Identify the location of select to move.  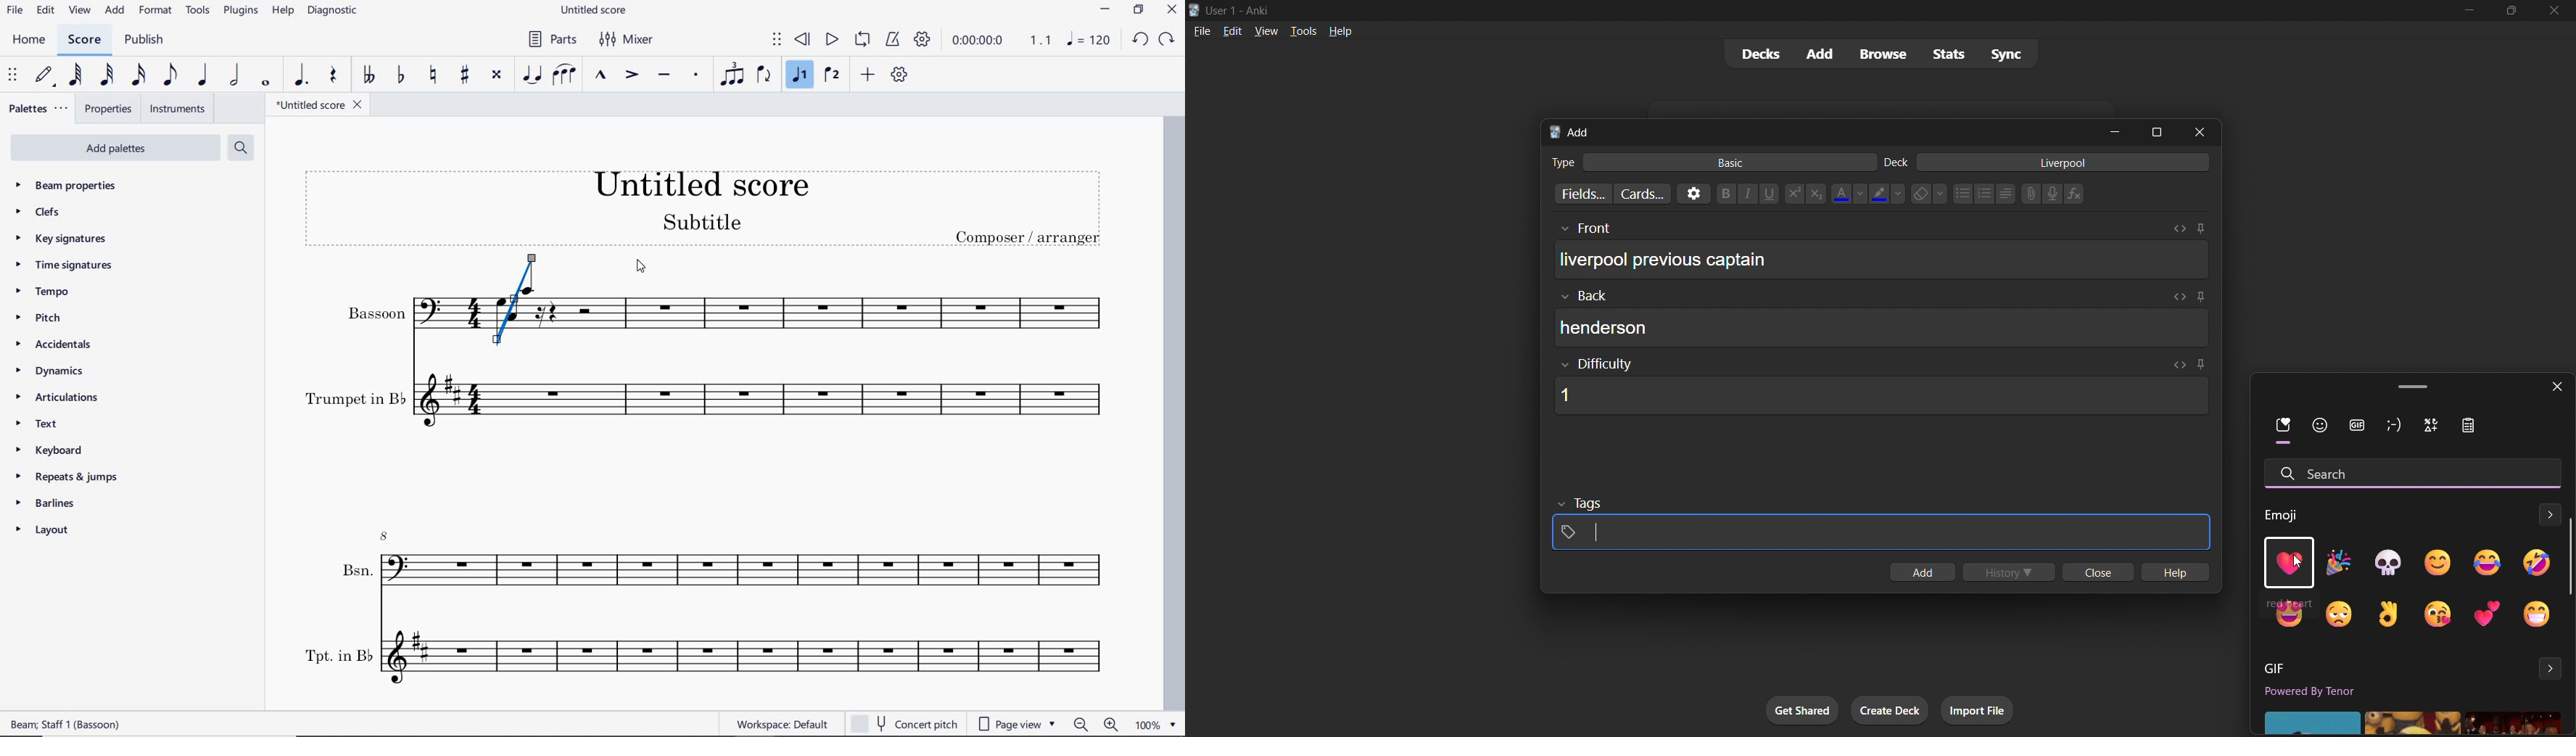
(13, 76).